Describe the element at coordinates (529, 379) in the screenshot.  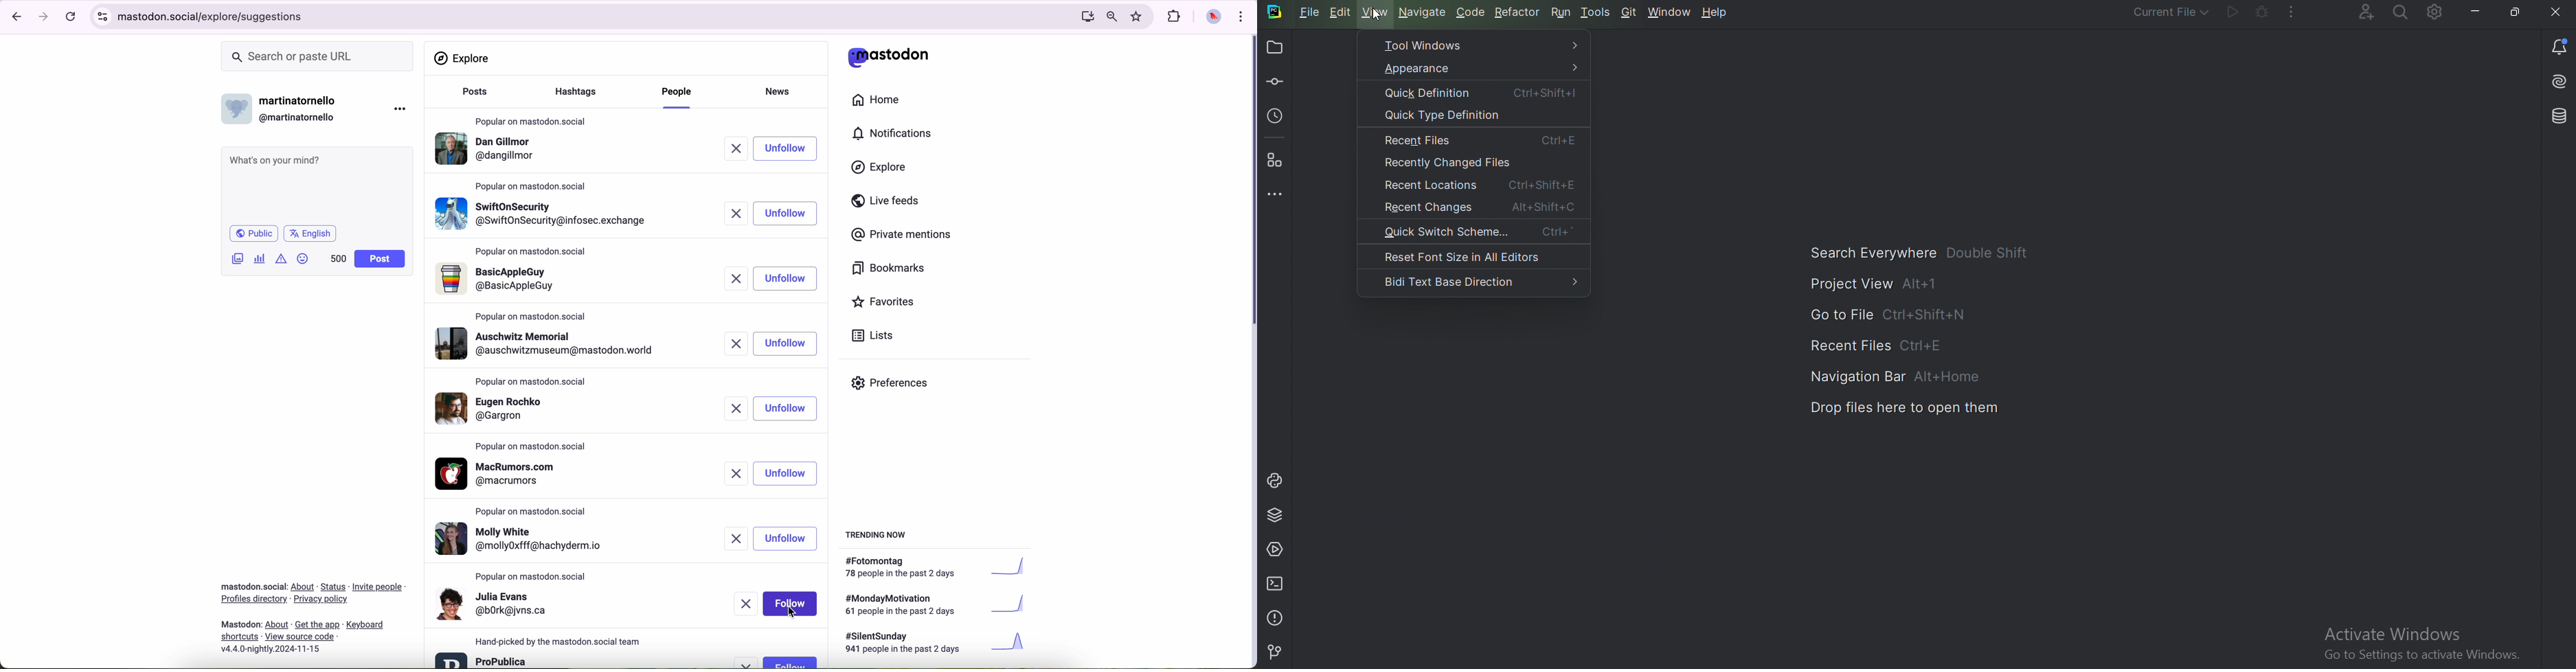
I see `popular on mastodon.social` at that location.